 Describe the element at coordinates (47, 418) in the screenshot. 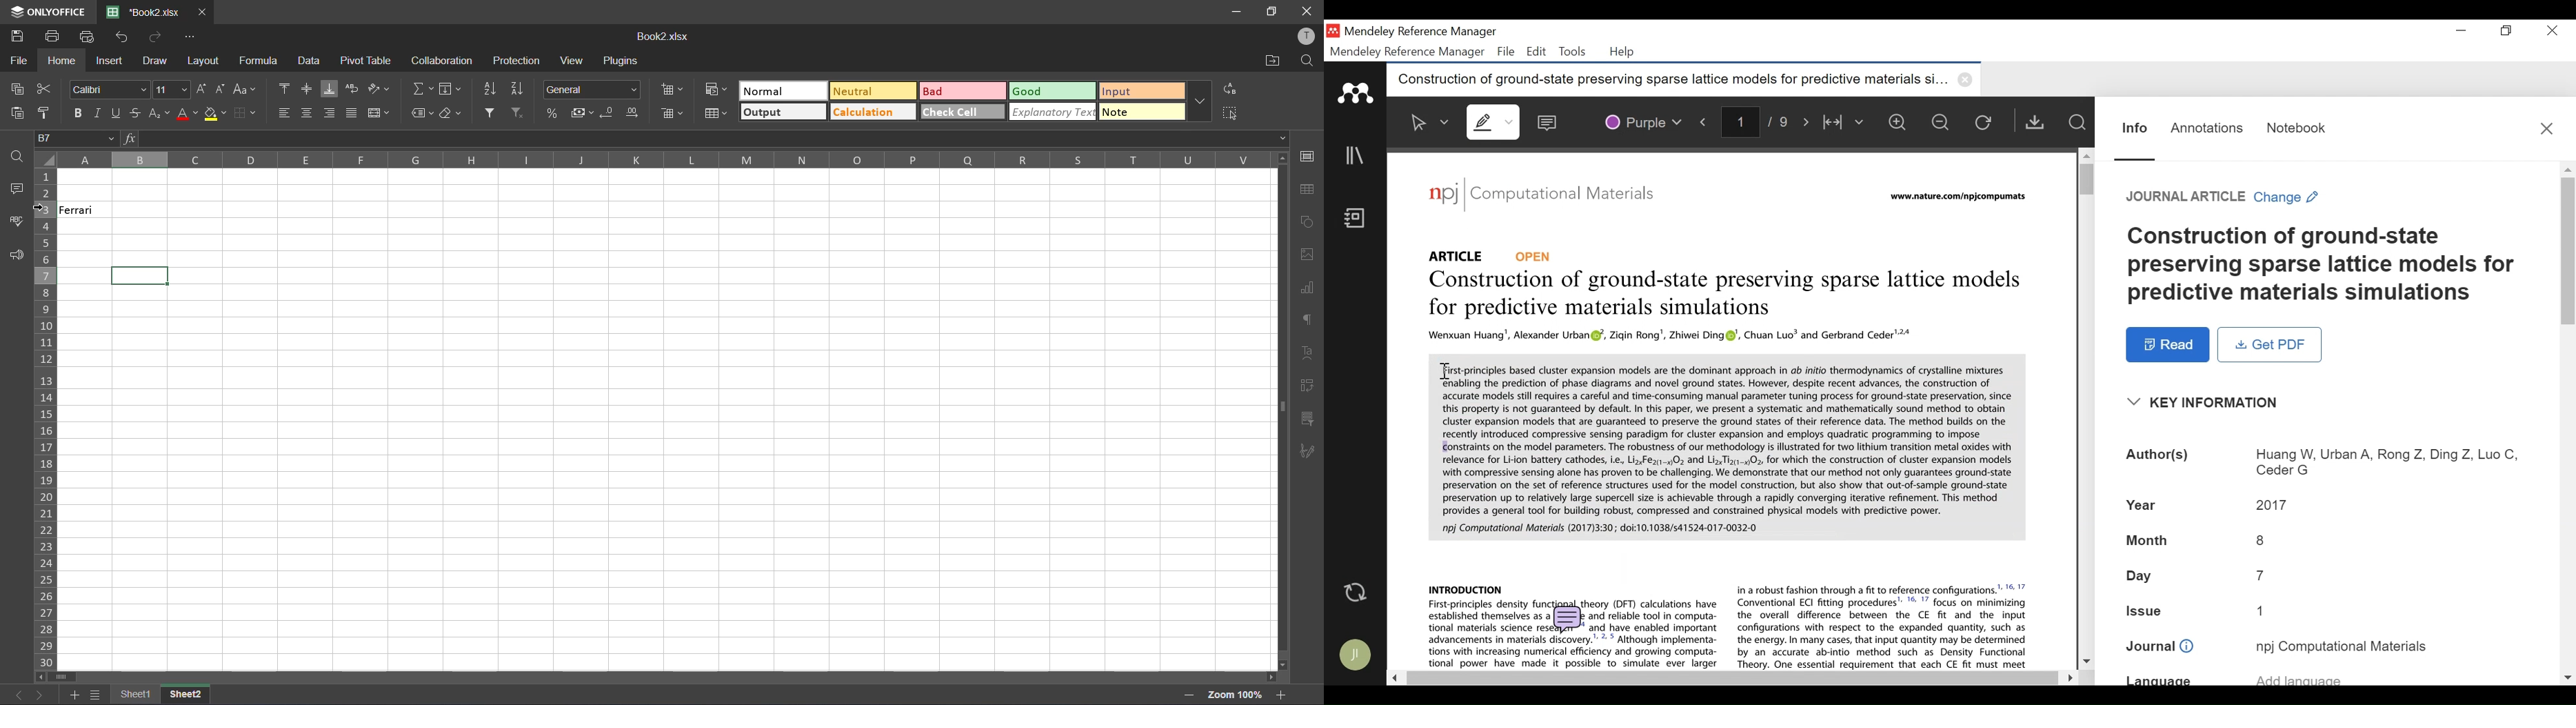

I see `row numbers` at that location.